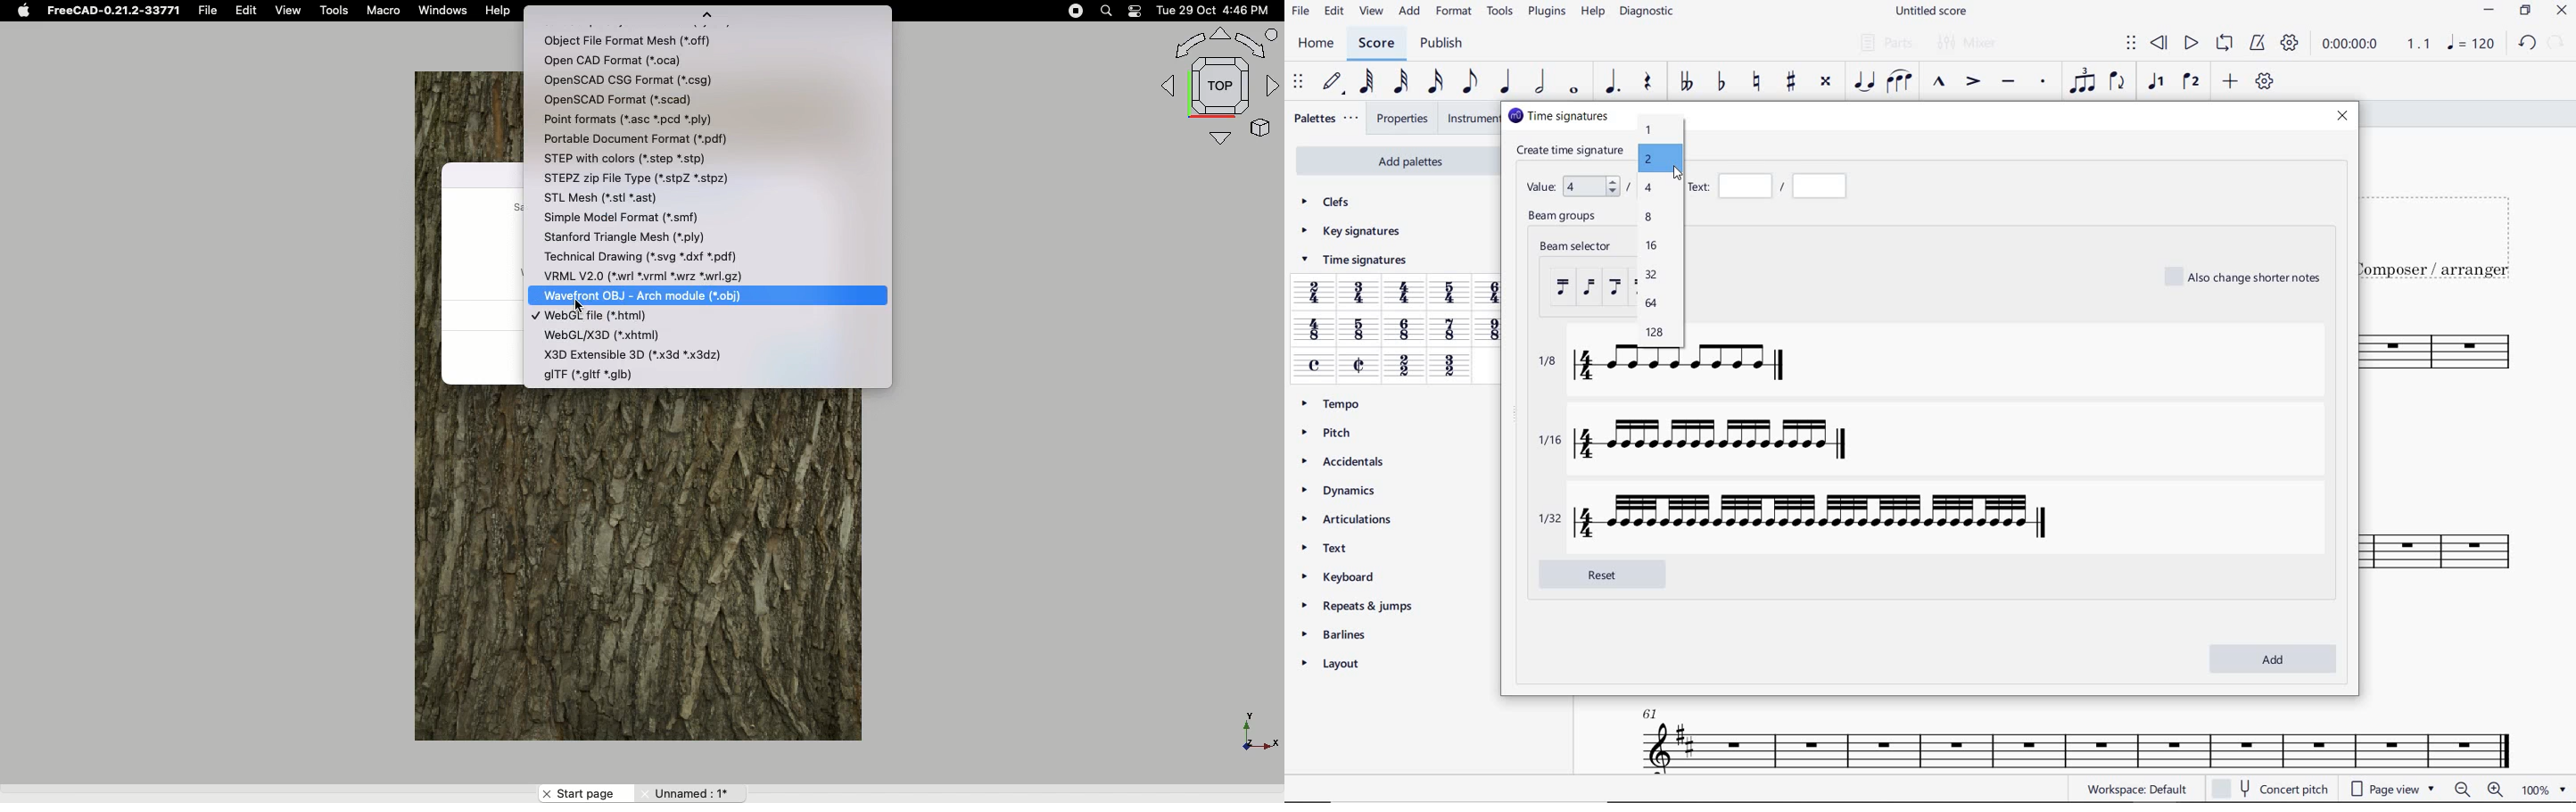  Describe the element at coordinates (1565, 218) in the screenshot. I see `beam groups` at that location.